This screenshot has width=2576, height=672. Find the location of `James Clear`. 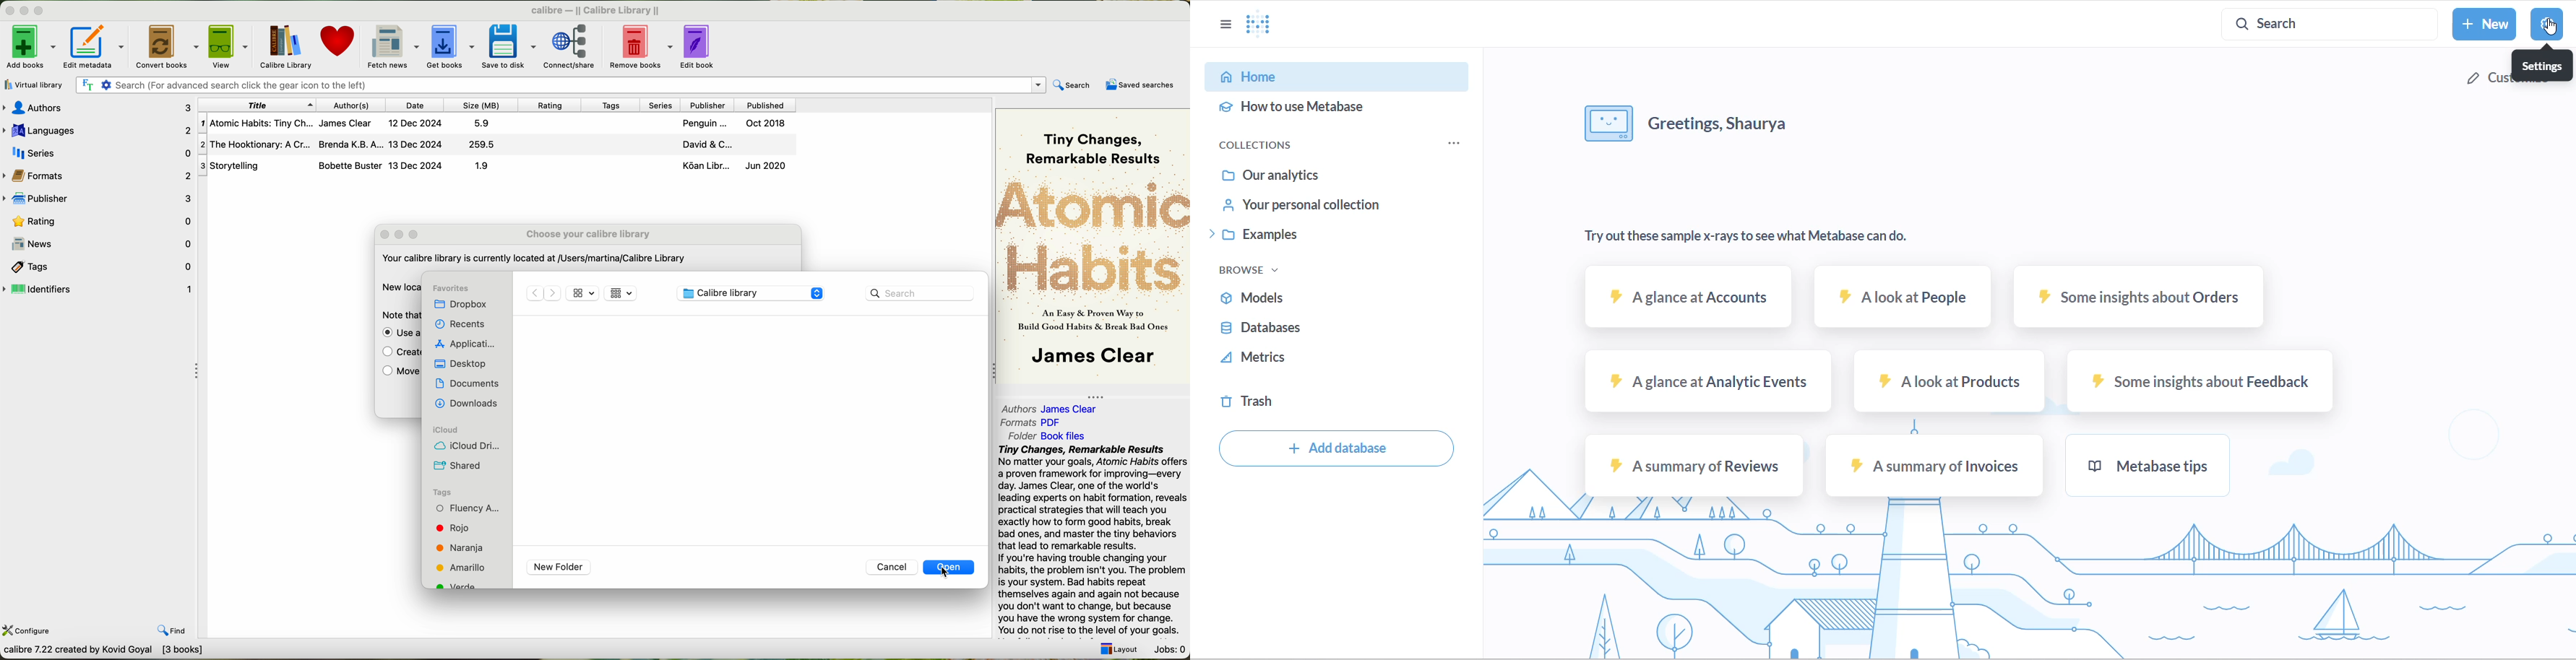

James Clear is located at coordinates (1090, 357).